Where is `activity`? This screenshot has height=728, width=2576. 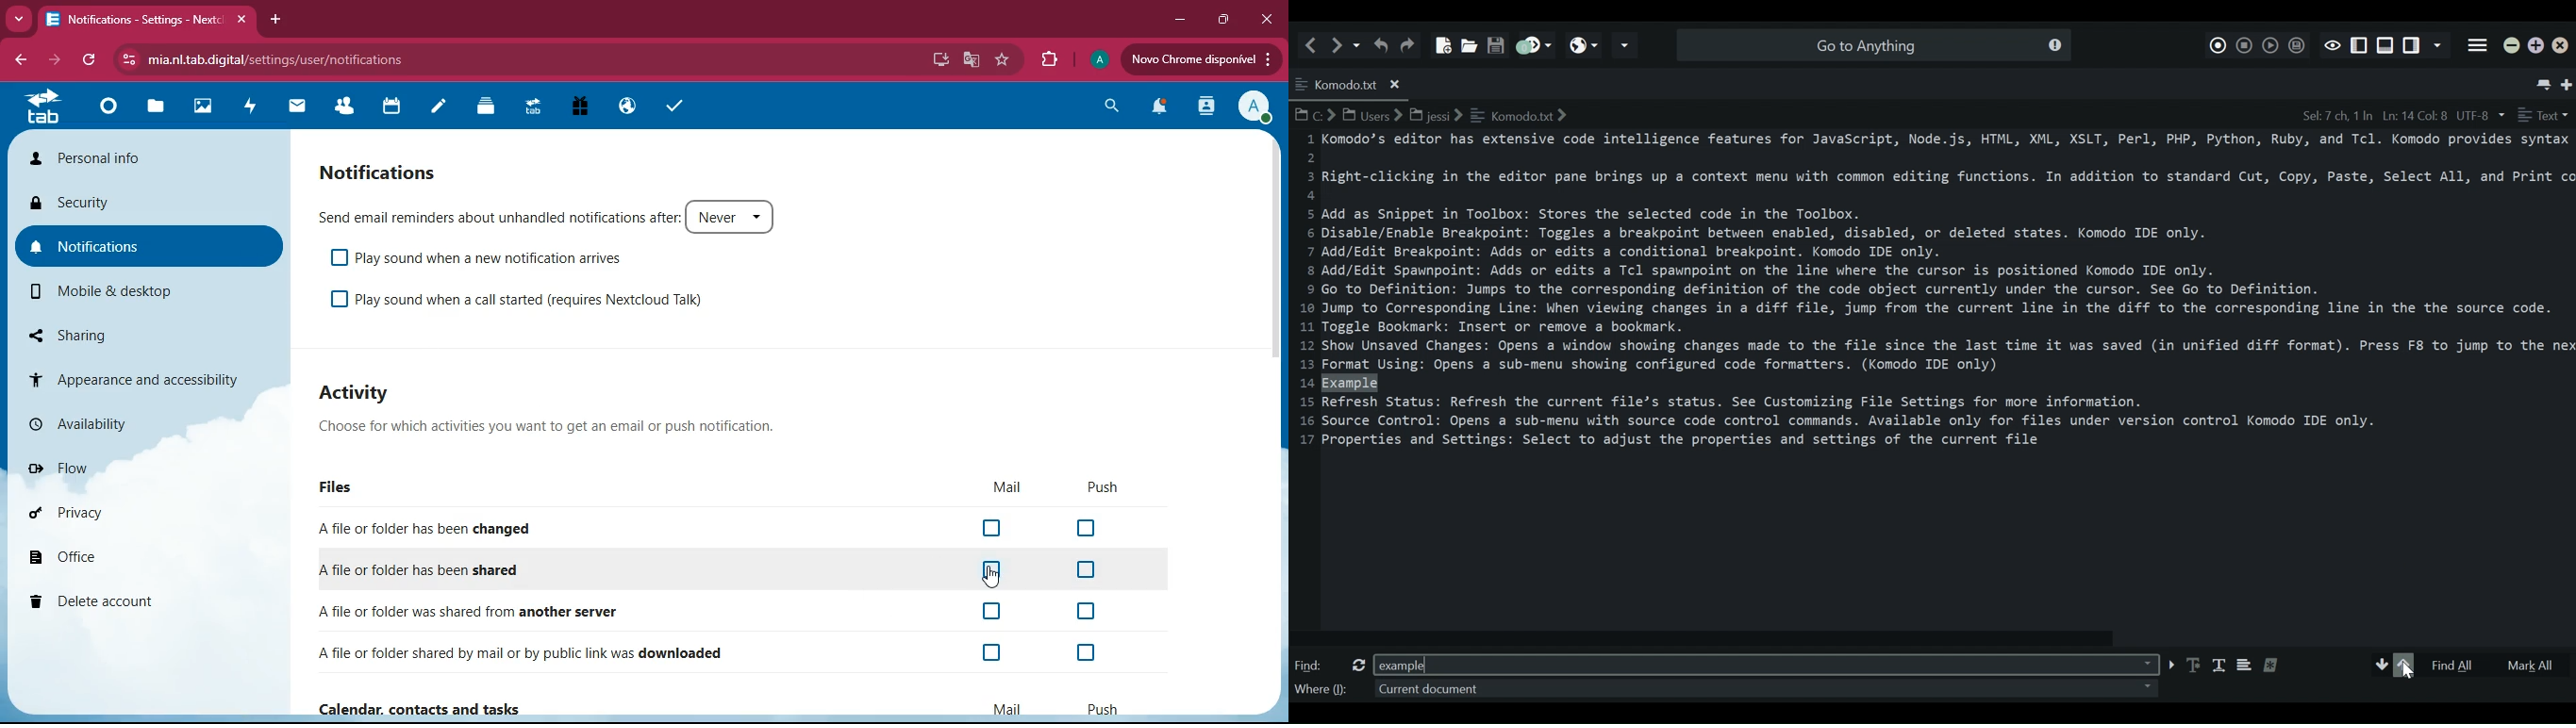
activity is located at coordinates (248, 108).